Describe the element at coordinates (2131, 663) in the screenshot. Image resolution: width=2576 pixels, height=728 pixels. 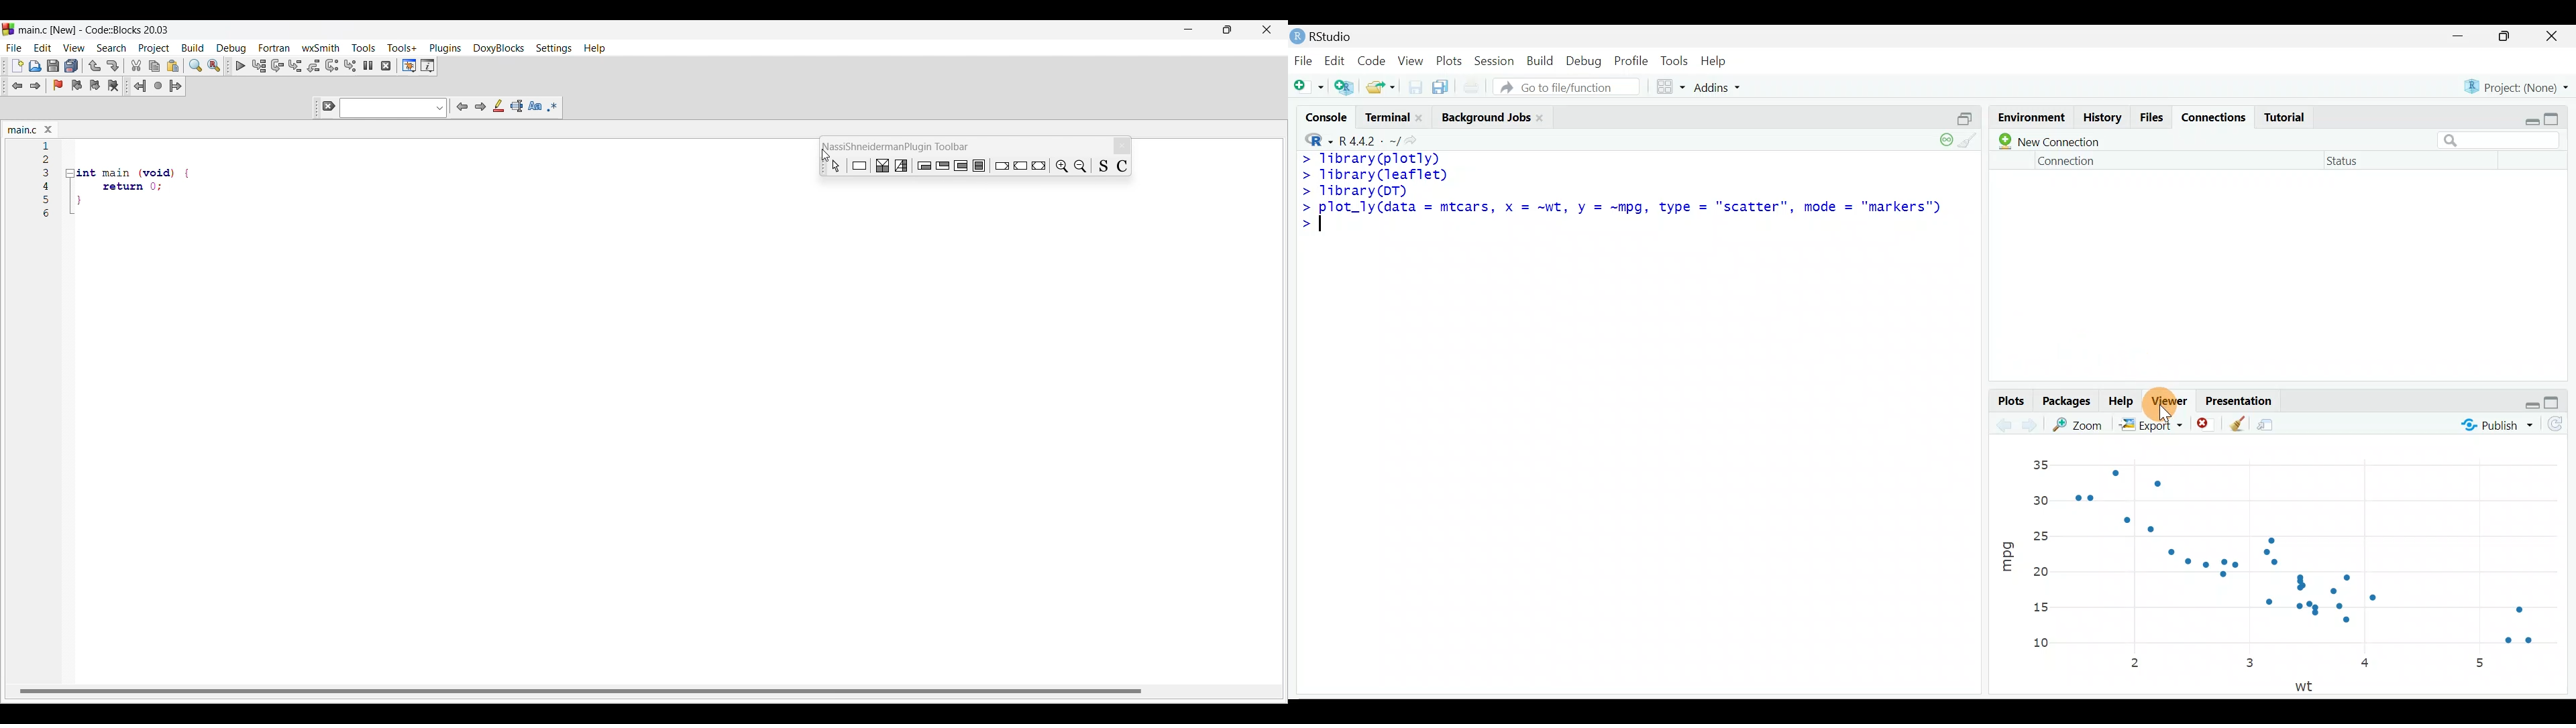
I see `2` at that location.